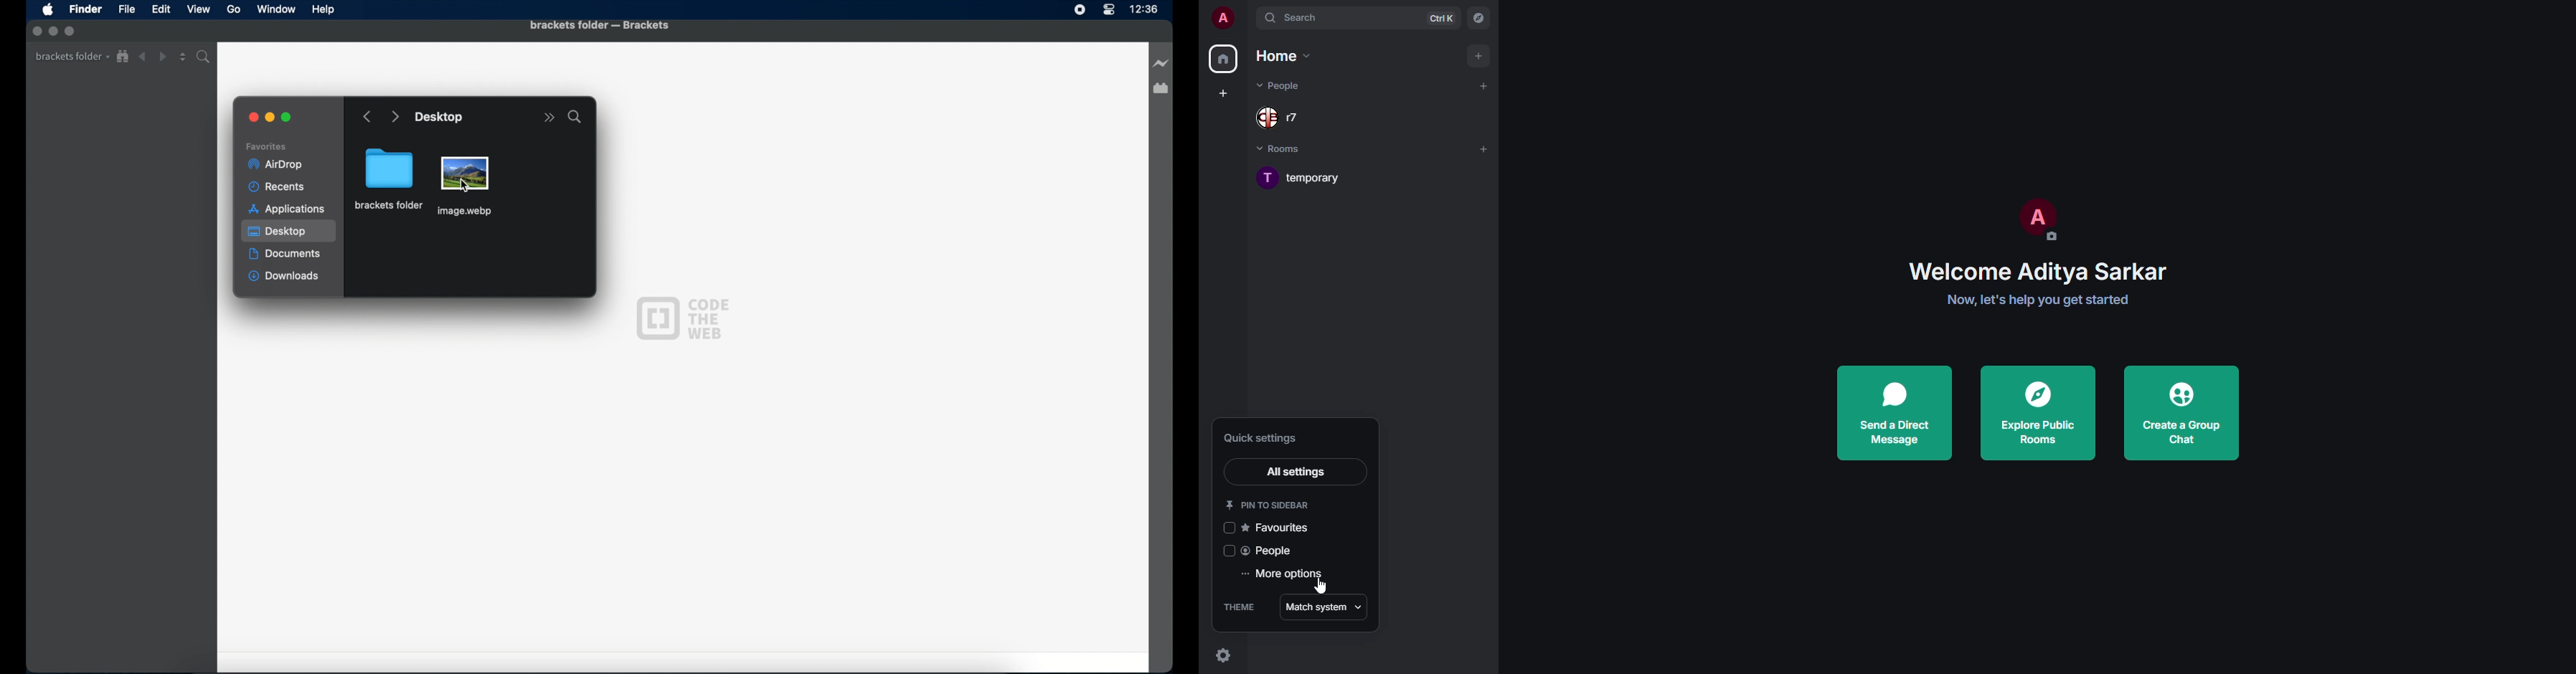 The width and height of the screenshot is (2576, 700). I want to click on applications, so click(287, 209).